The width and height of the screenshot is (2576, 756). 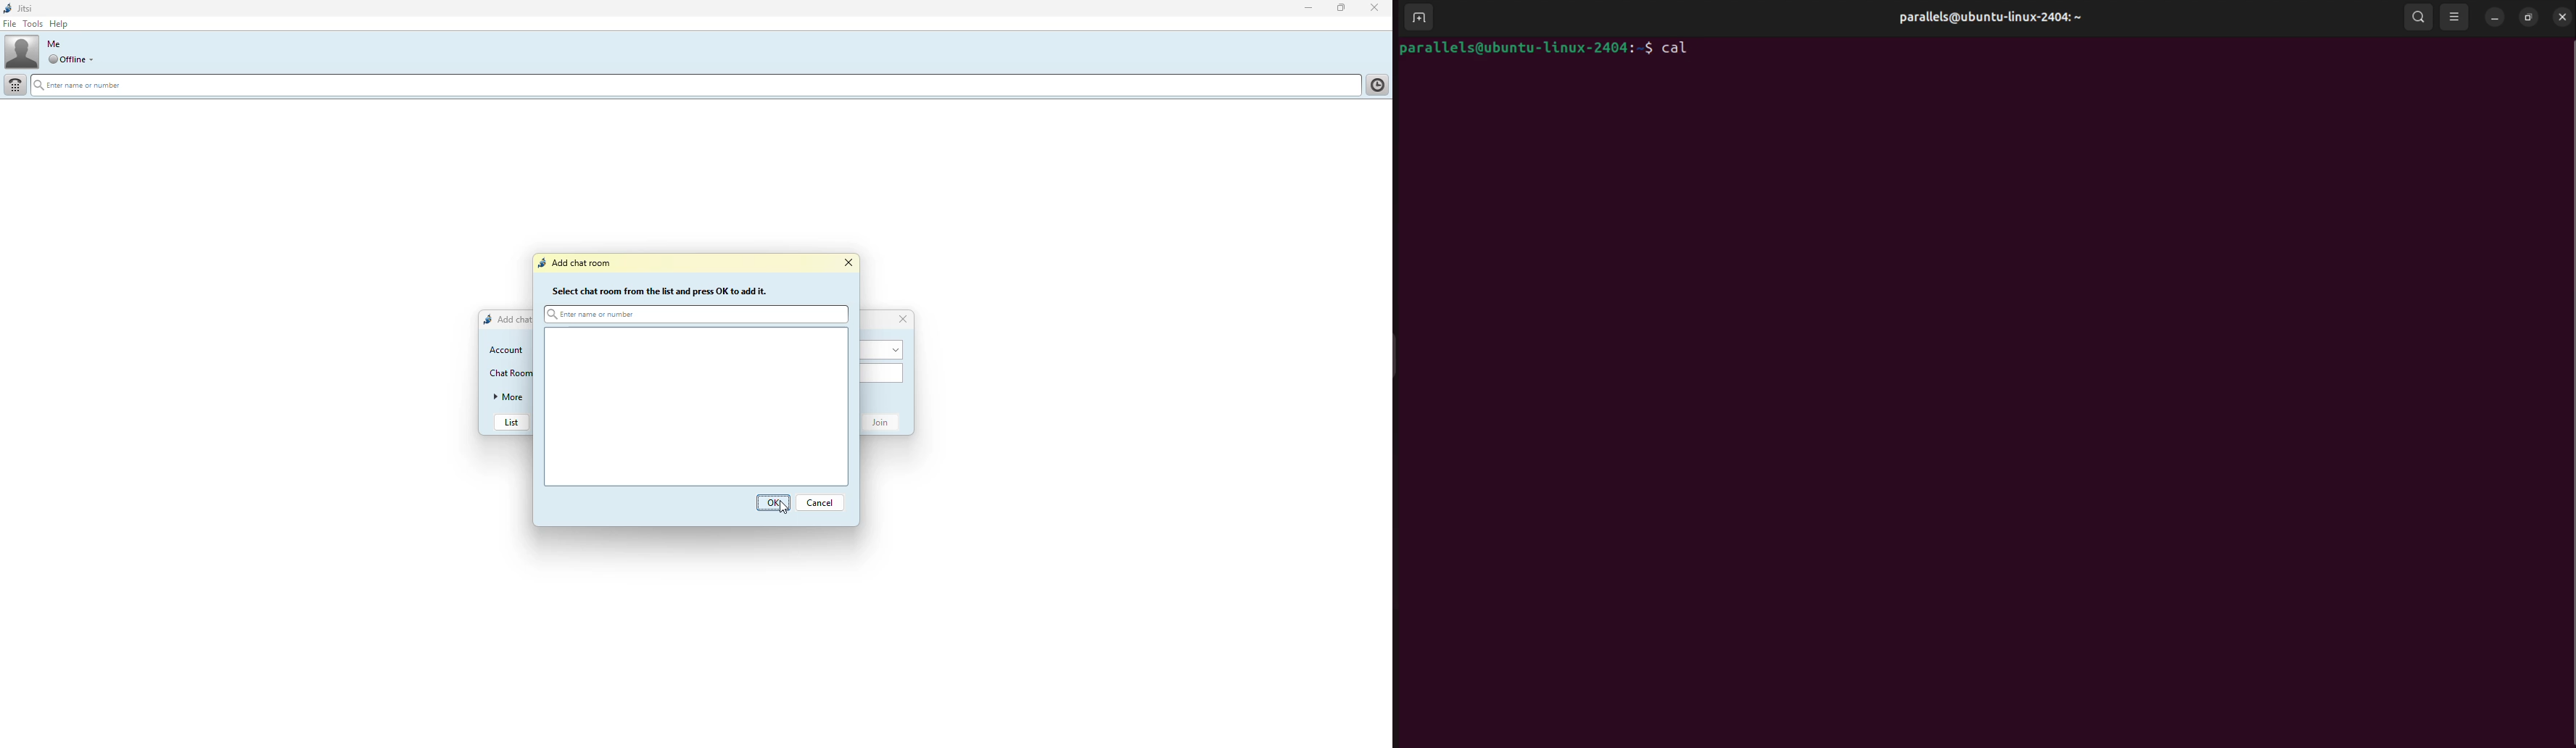 What do you see at coordinates (20, 8) in the screenshot?
I see `jitsi` at bounding box center [20, 8].